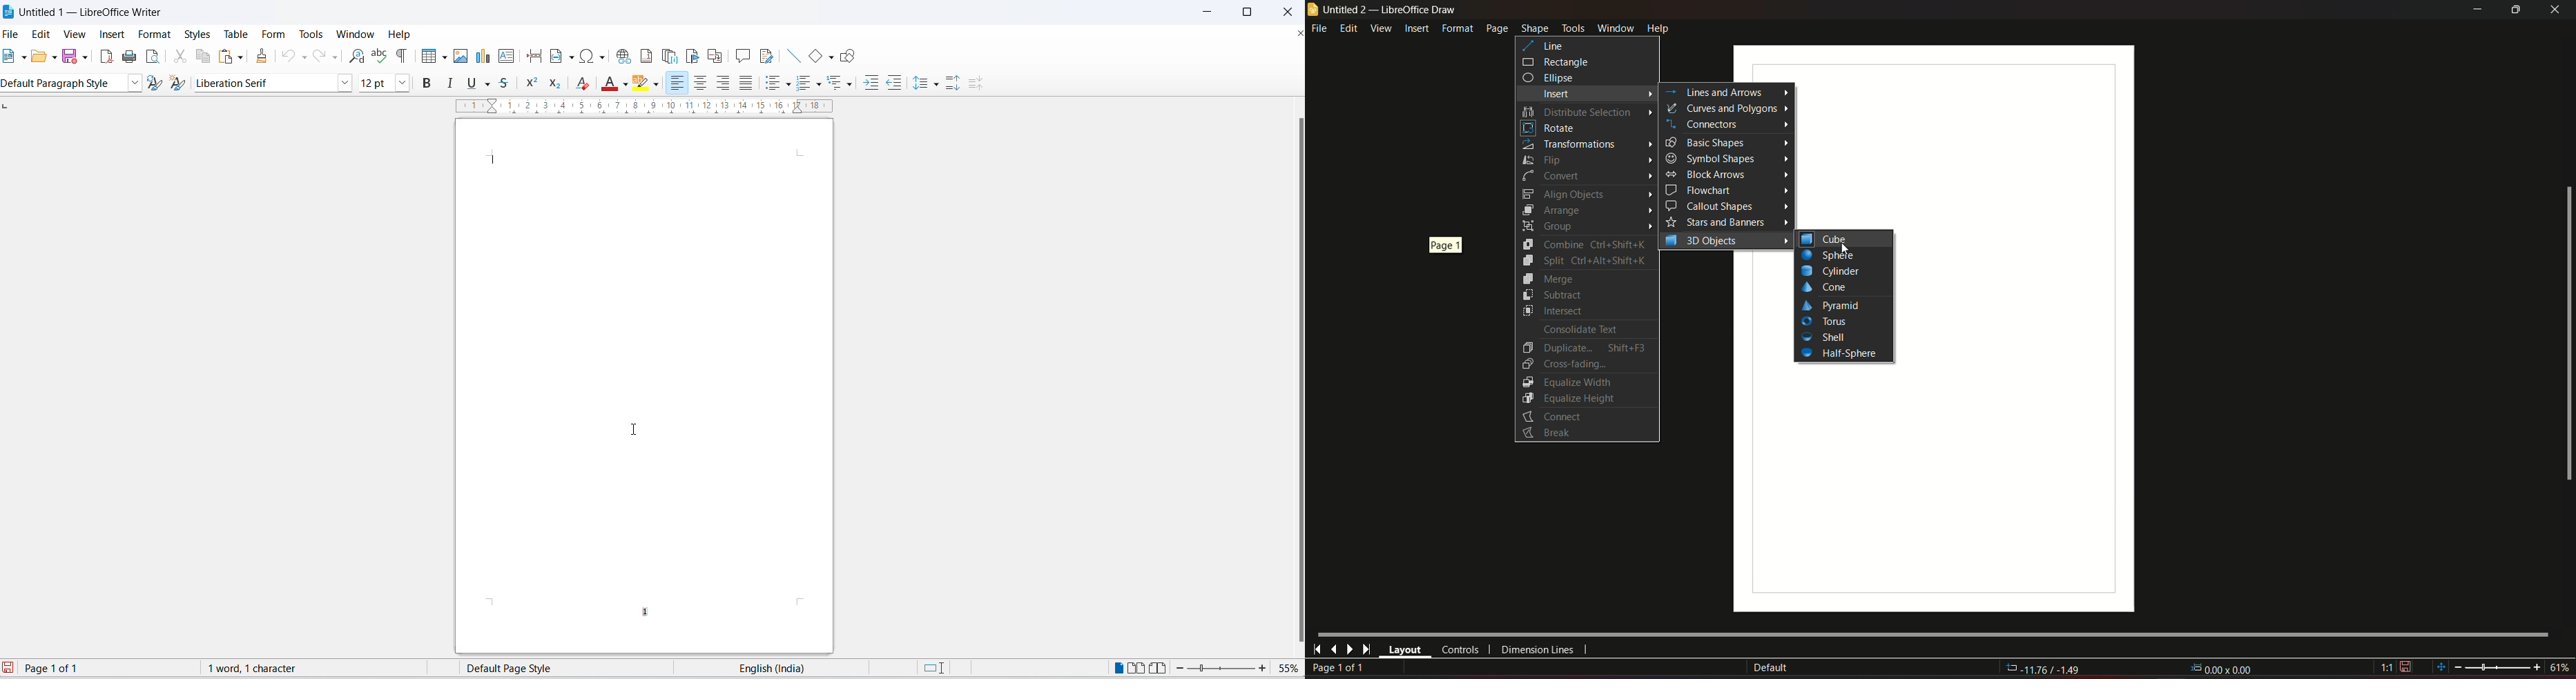 The image size is (2576, 700). What do you see at coordinates (2501, 666) in the screenshot?
I see `zoom` at bounding box center [2501, 666].